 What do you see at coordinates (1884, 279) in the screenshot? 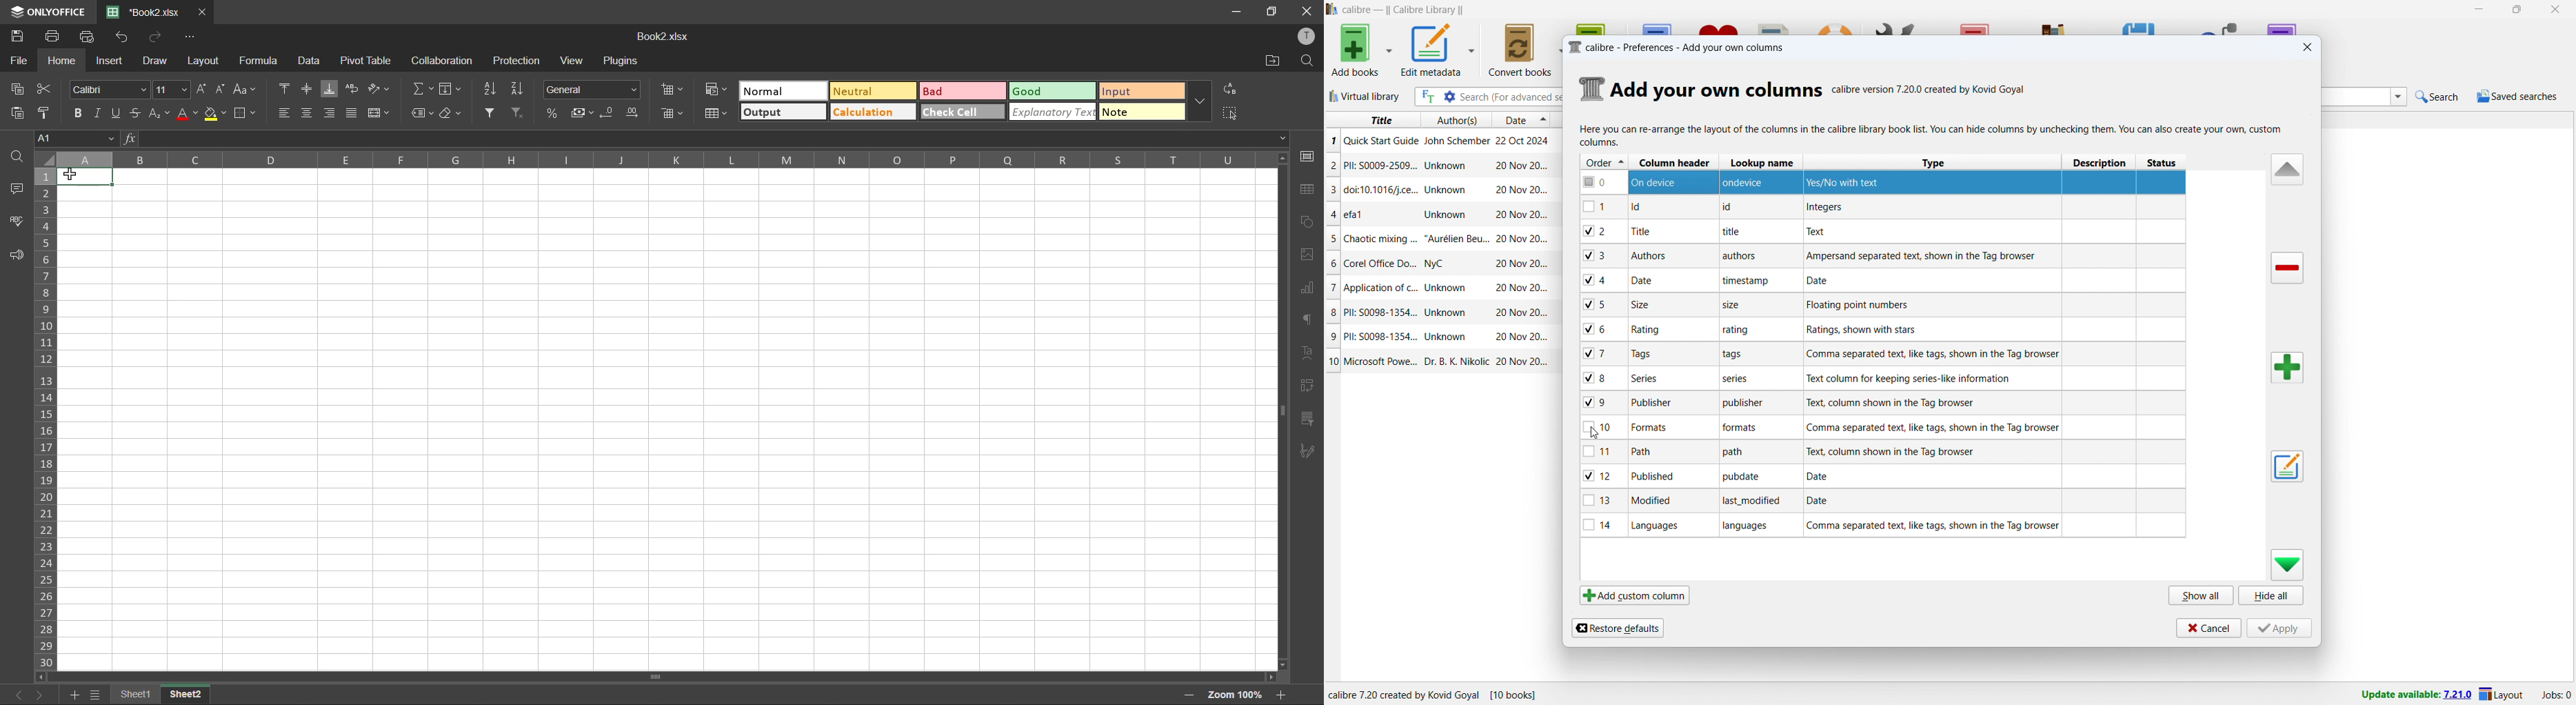
I see `Vv 4 Date timestamp Date` at bounding box center [1884, 279].